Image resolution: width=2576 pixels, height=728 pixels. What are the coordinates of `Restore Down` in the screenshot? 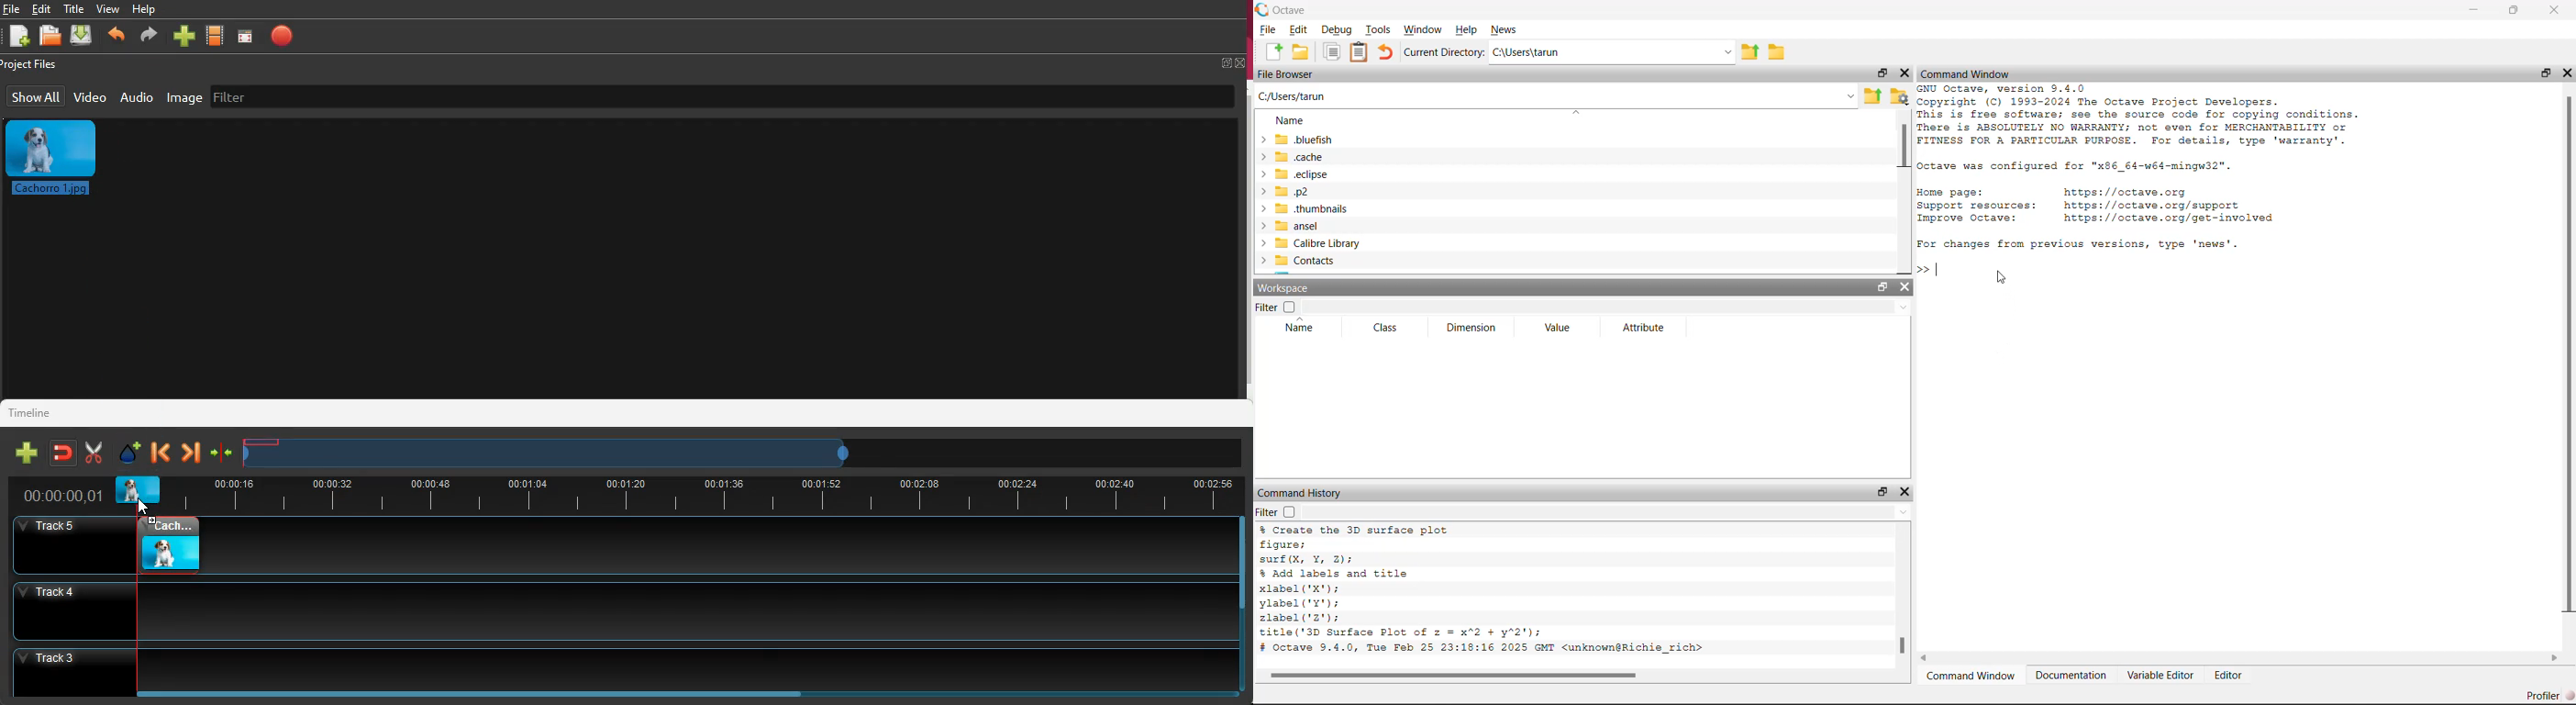 It's located at (1883, 492).